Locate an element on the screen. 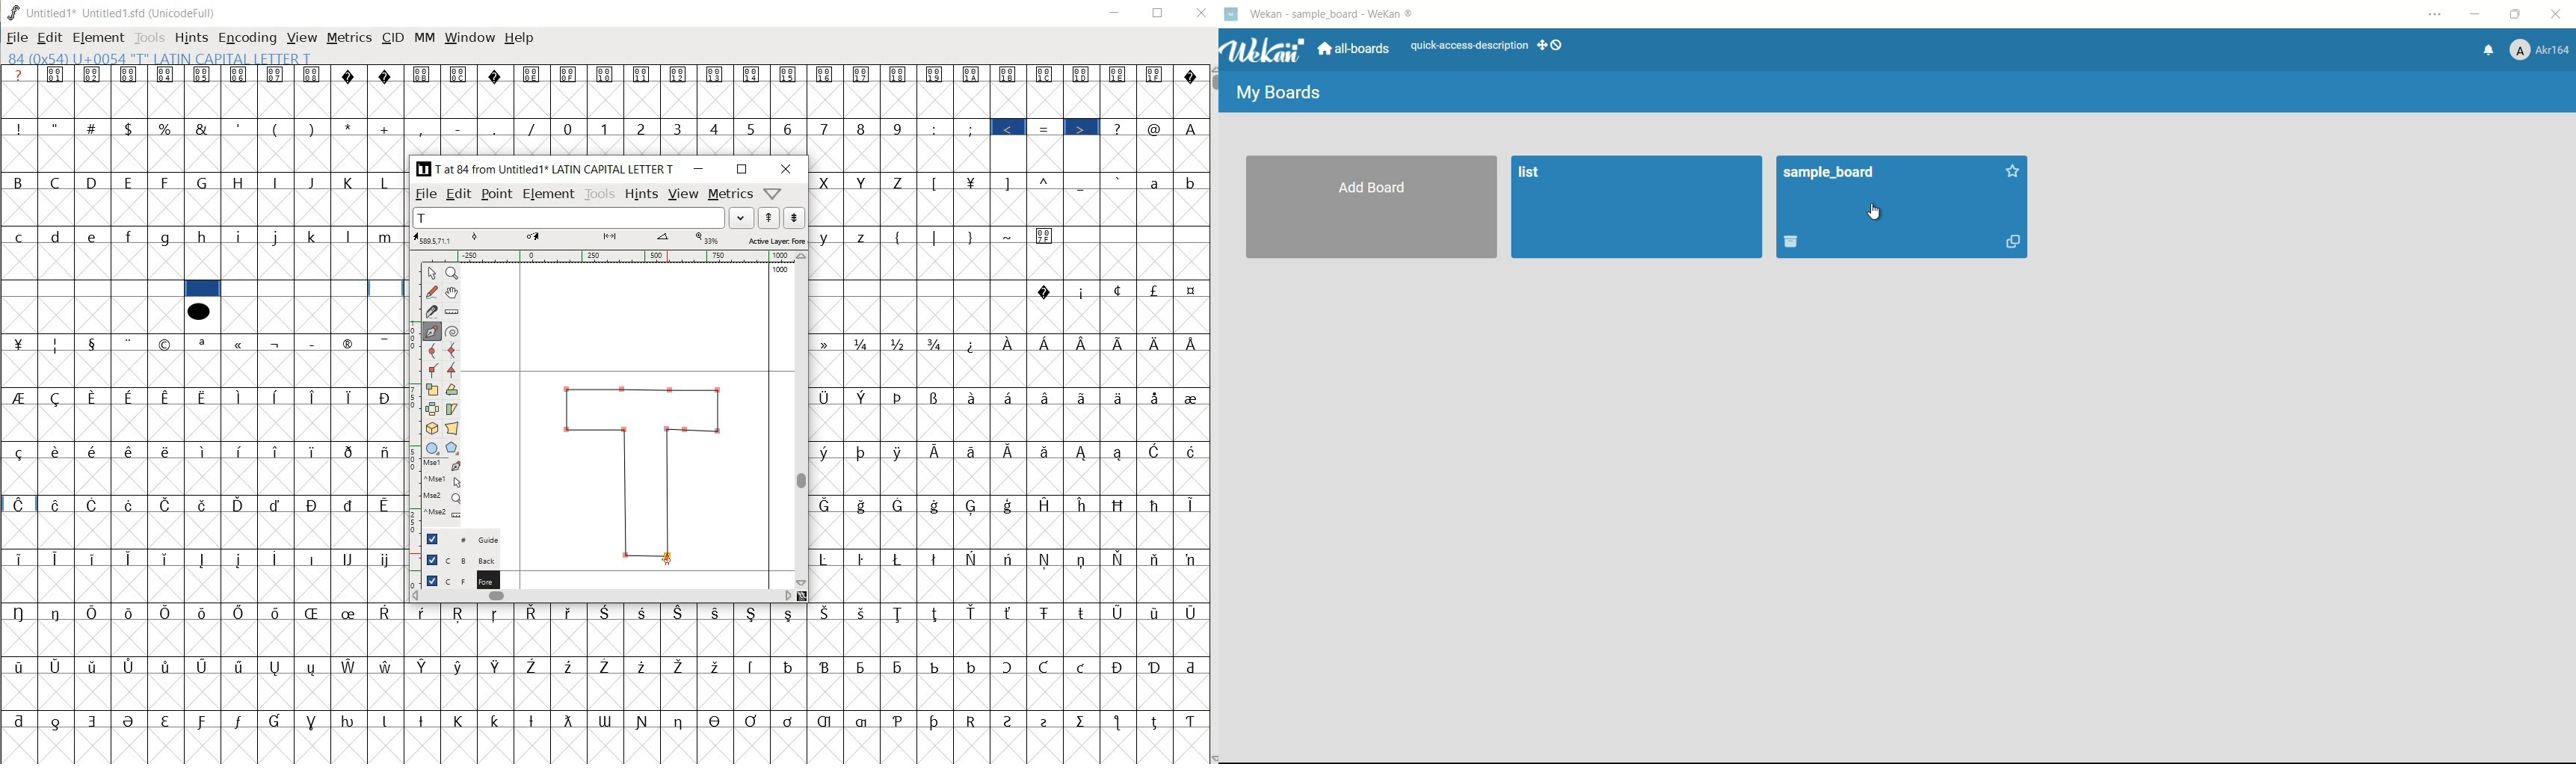  Symbol is located at coordinates (973, 613).